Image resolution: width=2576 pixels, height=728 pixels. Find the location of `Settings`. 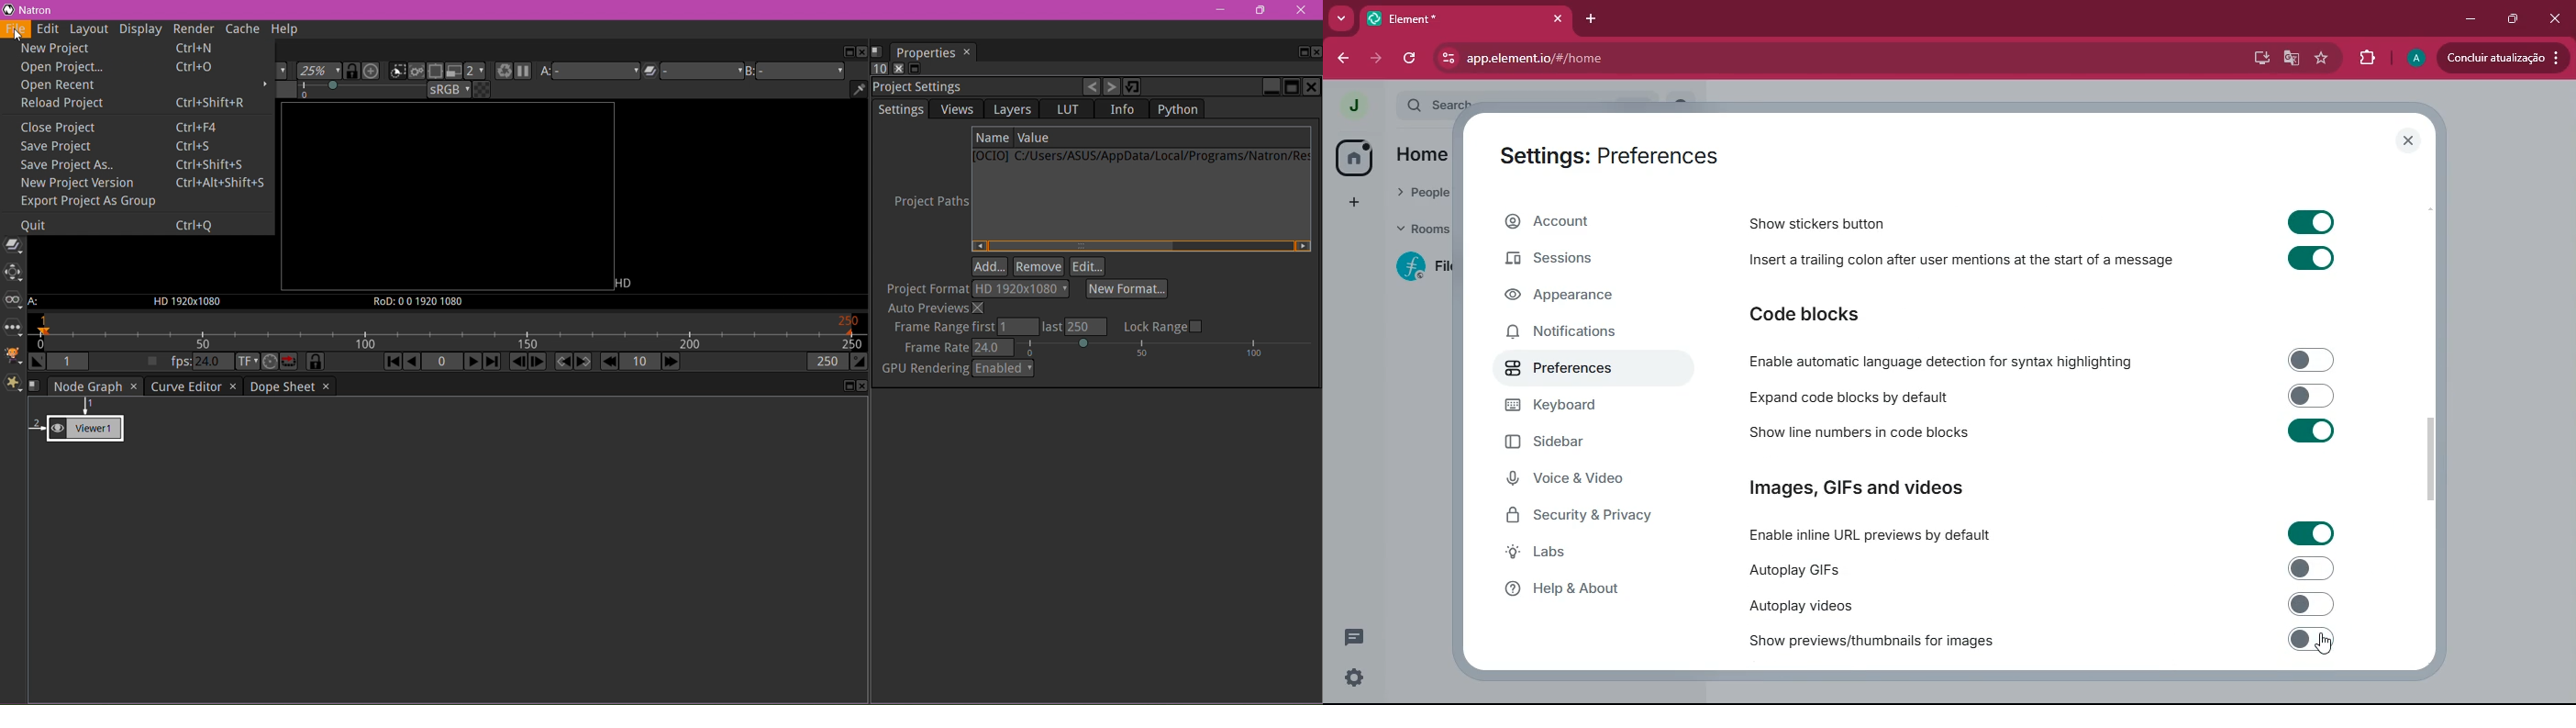

Settings is located at coordinates (1357, 680).